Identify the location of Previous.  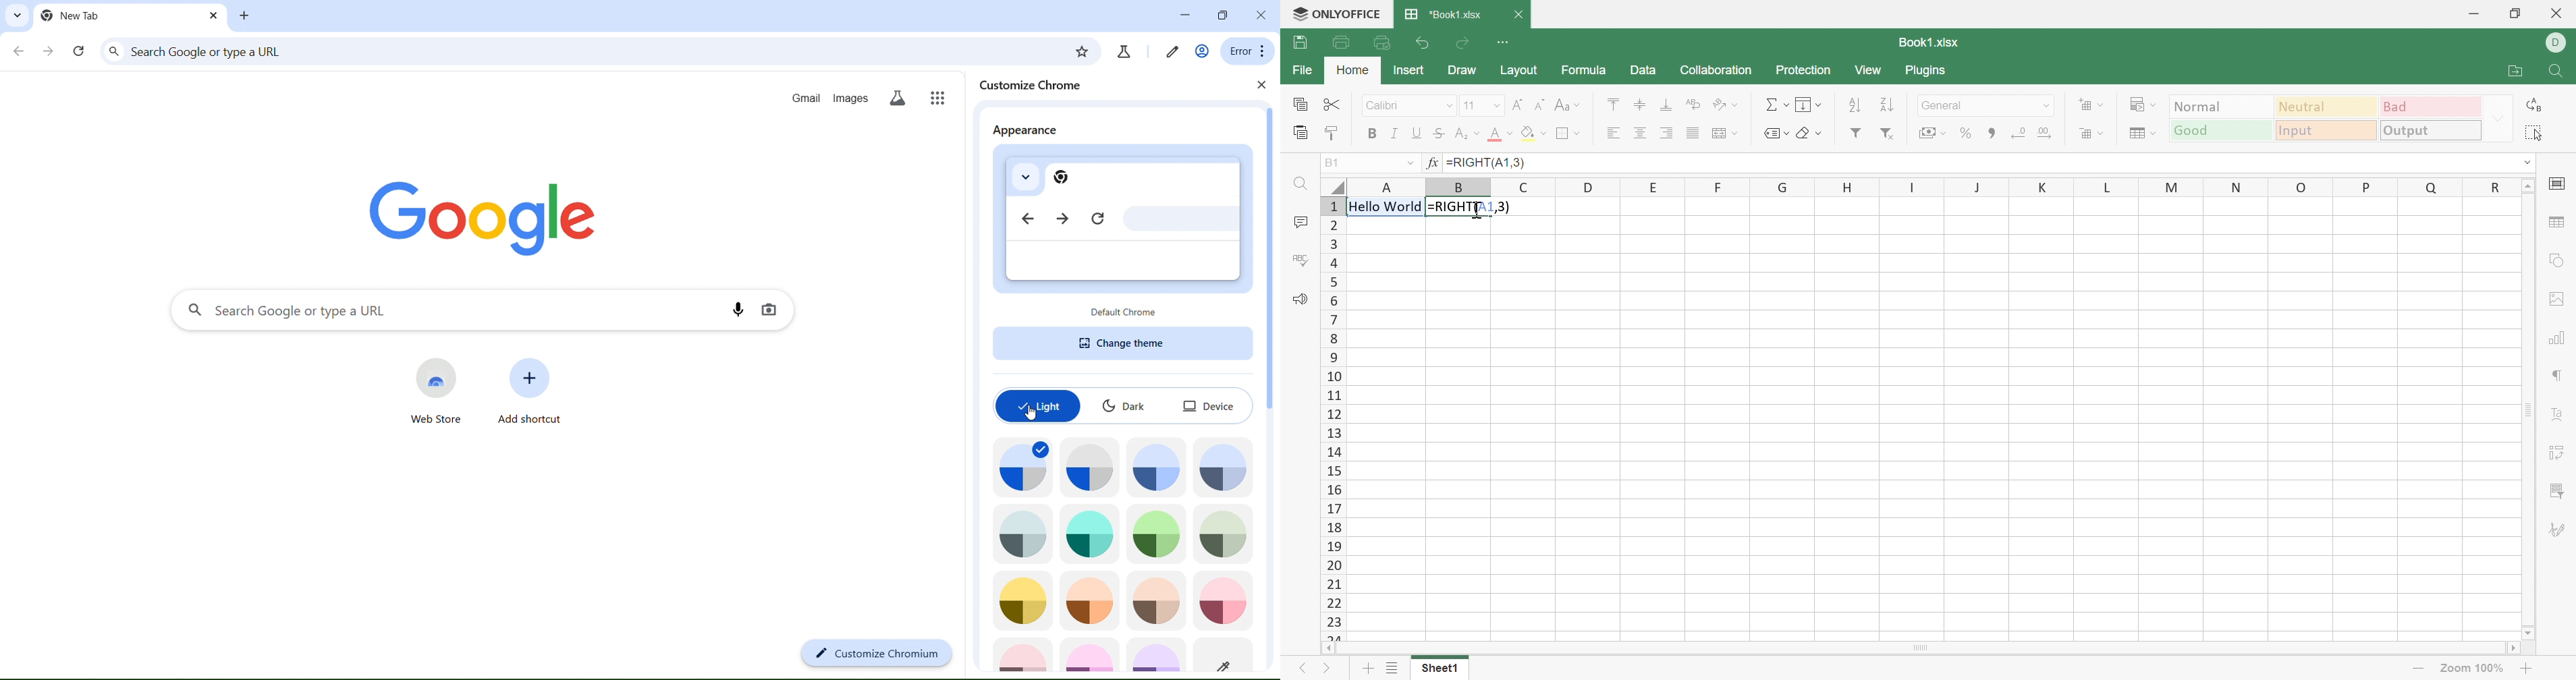
(1304, 671).